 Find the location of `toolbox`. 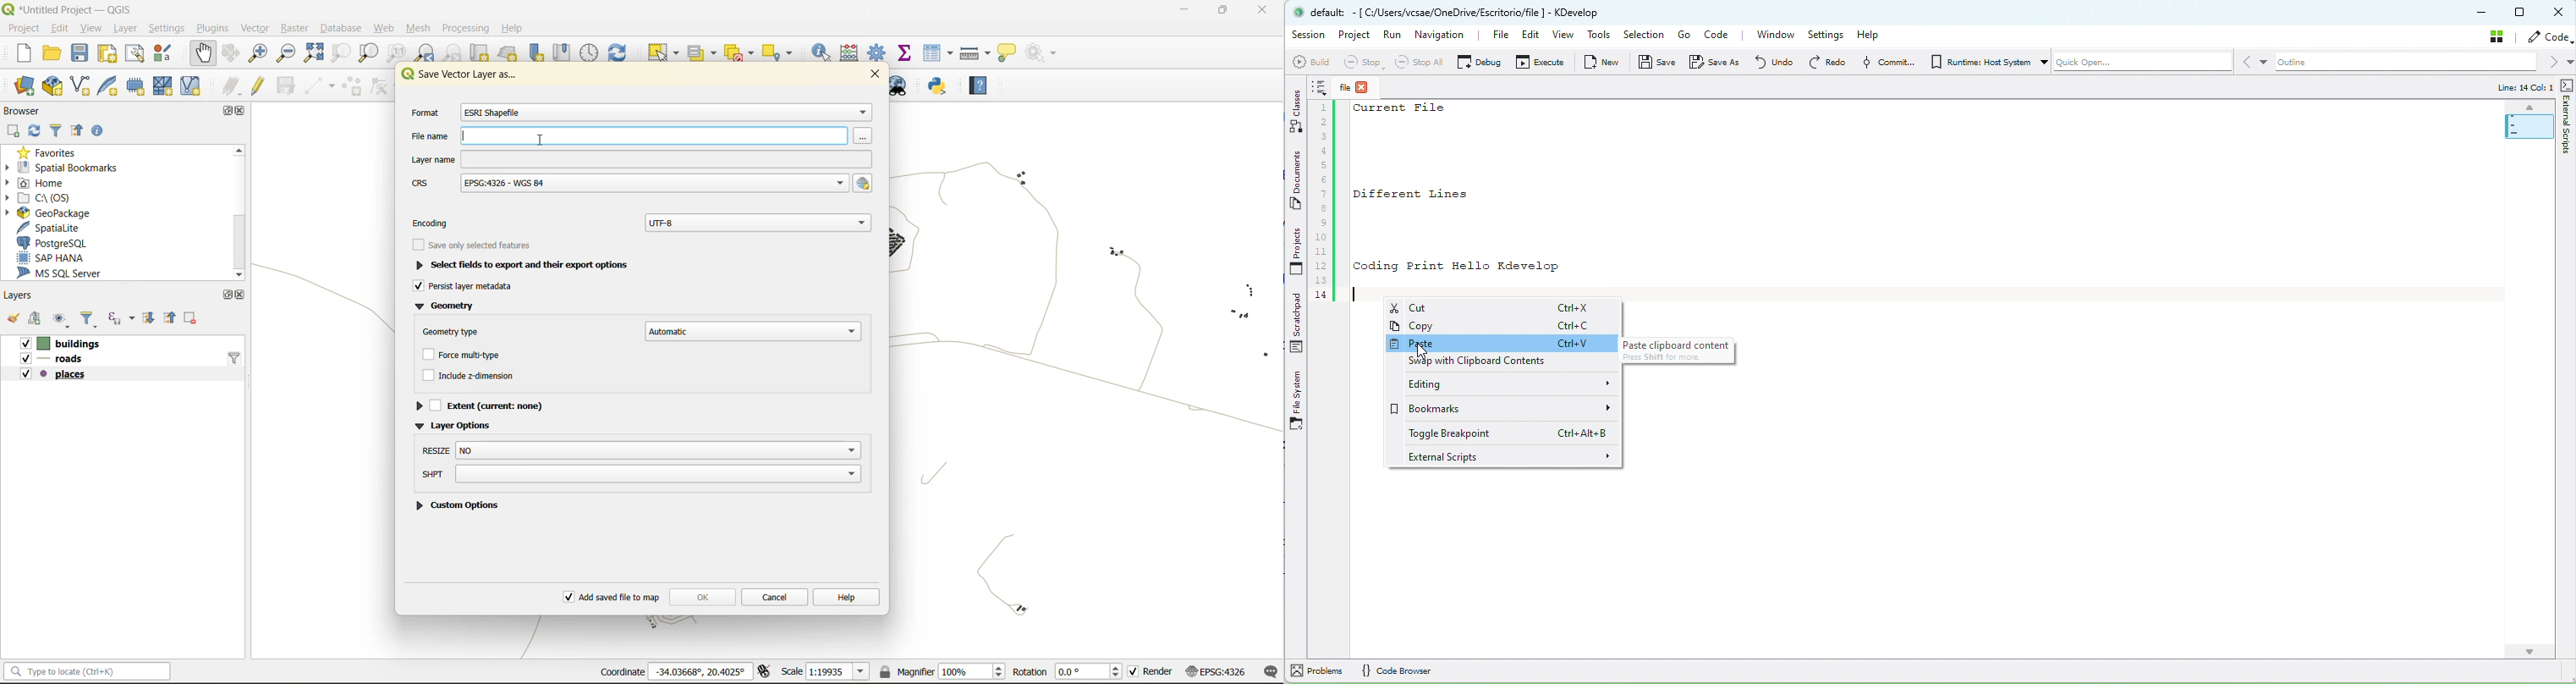

toolbox is located at coordinates (879, 52).